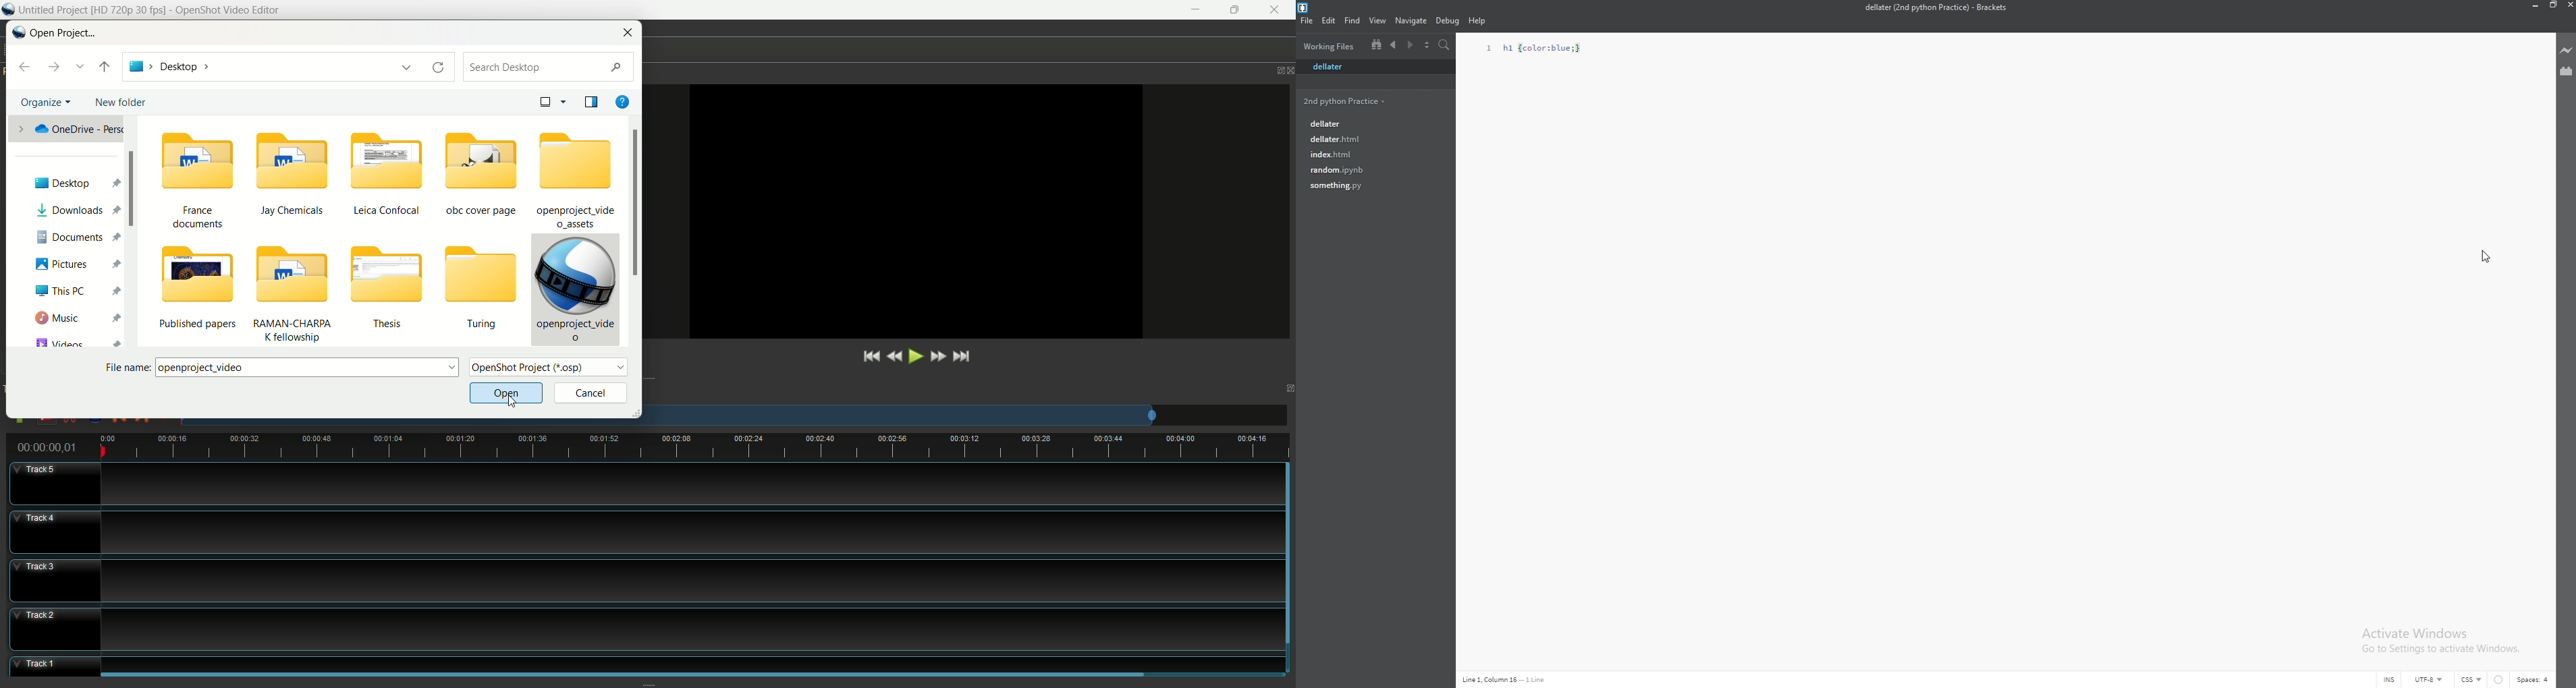 The image size is (2576, 700). Describe the element at coordinates (505, 394) in the screenshot. I see `open` at that location.